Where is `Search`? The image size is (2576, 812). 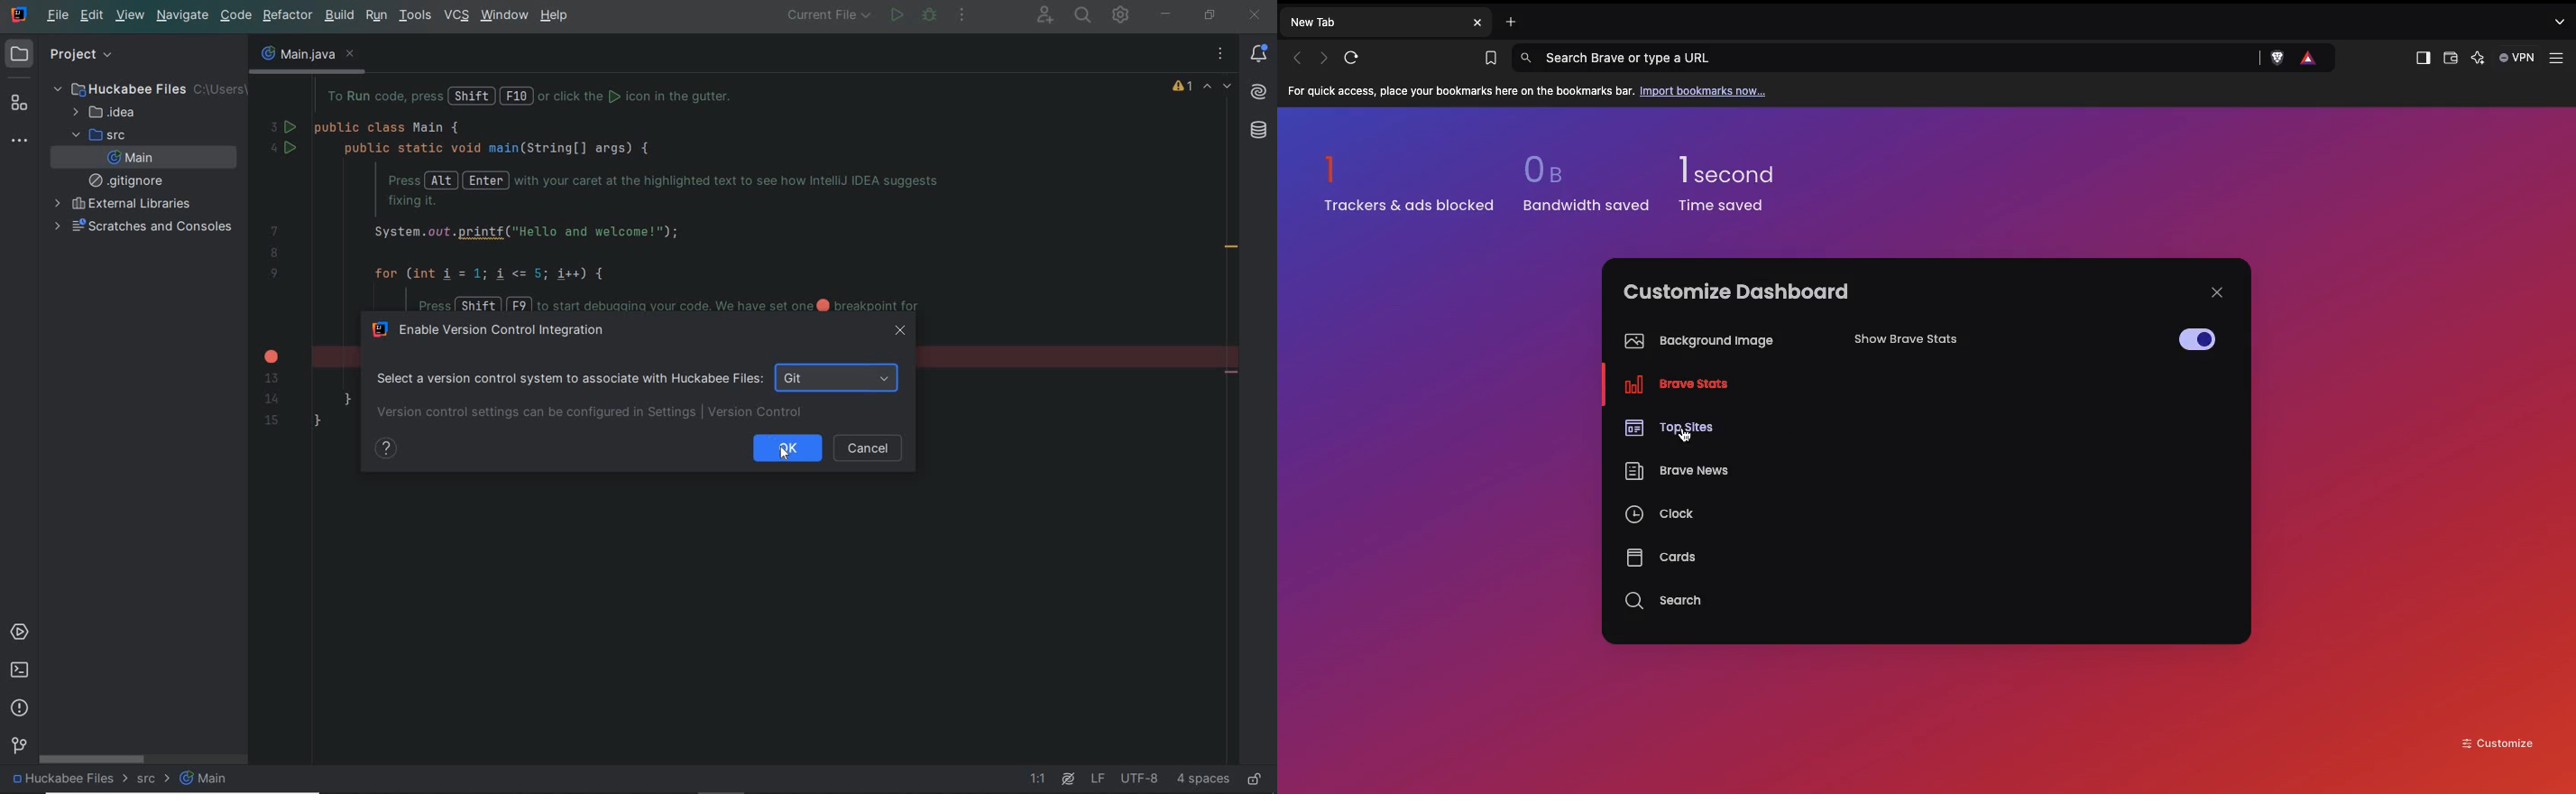 Search is located at coordinates (1666, 601).